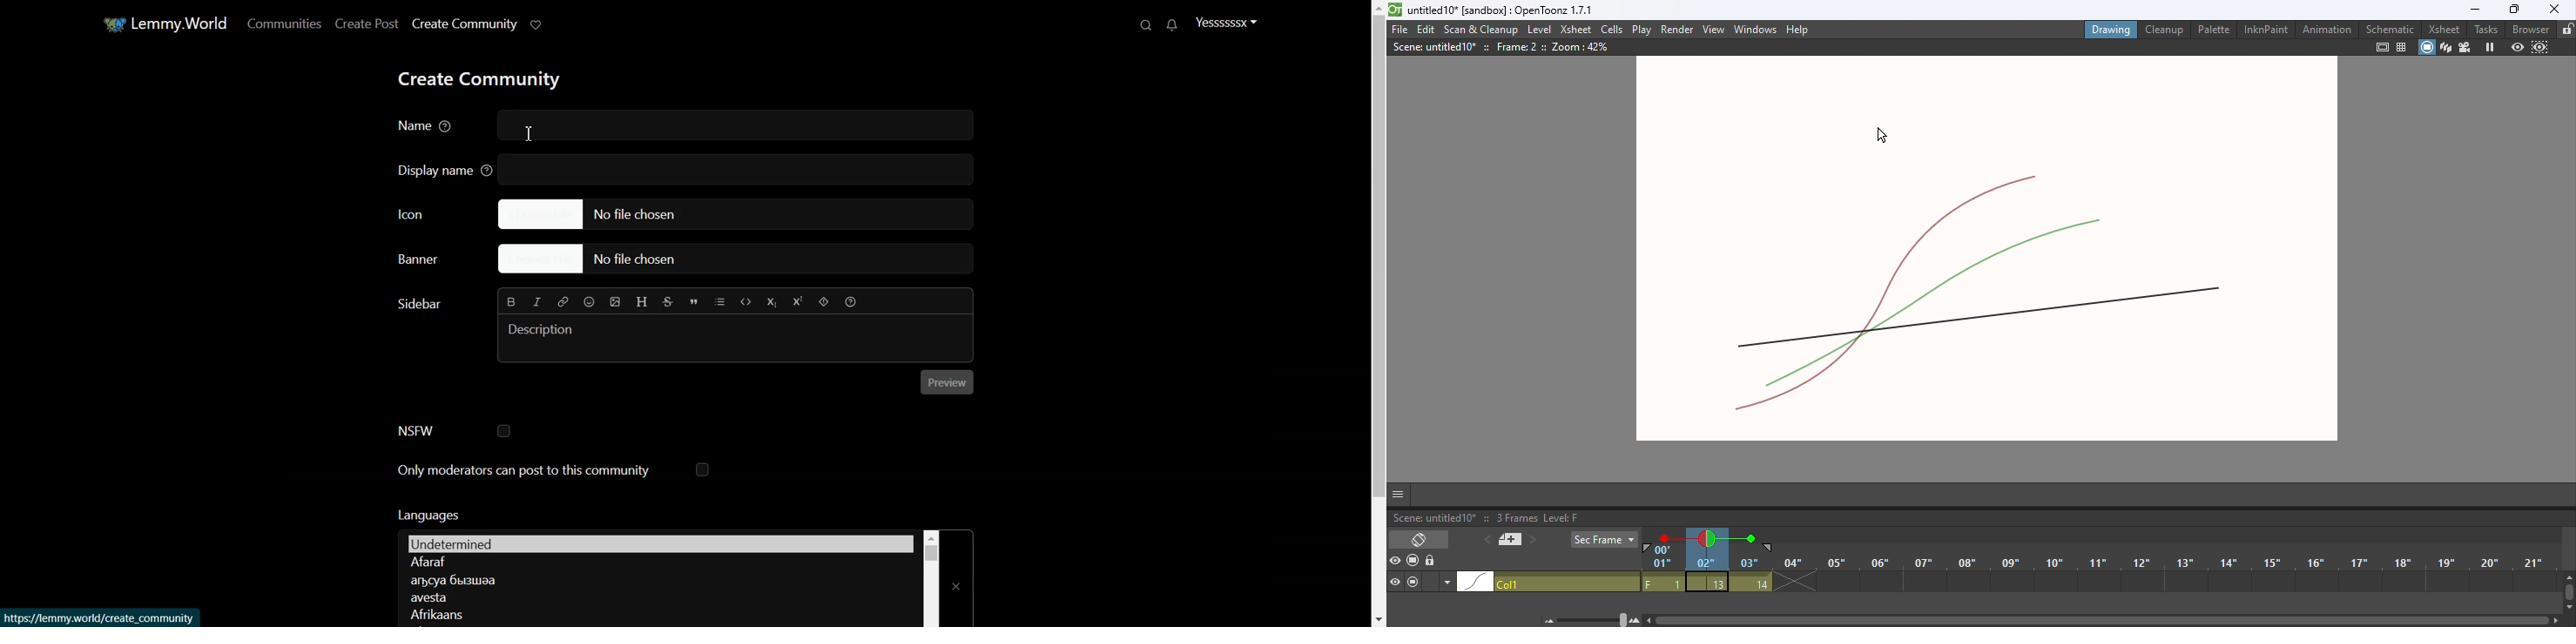 The height and width of the screenshot is (644, 2576). What do you see at coordinates (615, 302) in the screenshot?
I see `Insert Picture` at bounding box center [615, 302].